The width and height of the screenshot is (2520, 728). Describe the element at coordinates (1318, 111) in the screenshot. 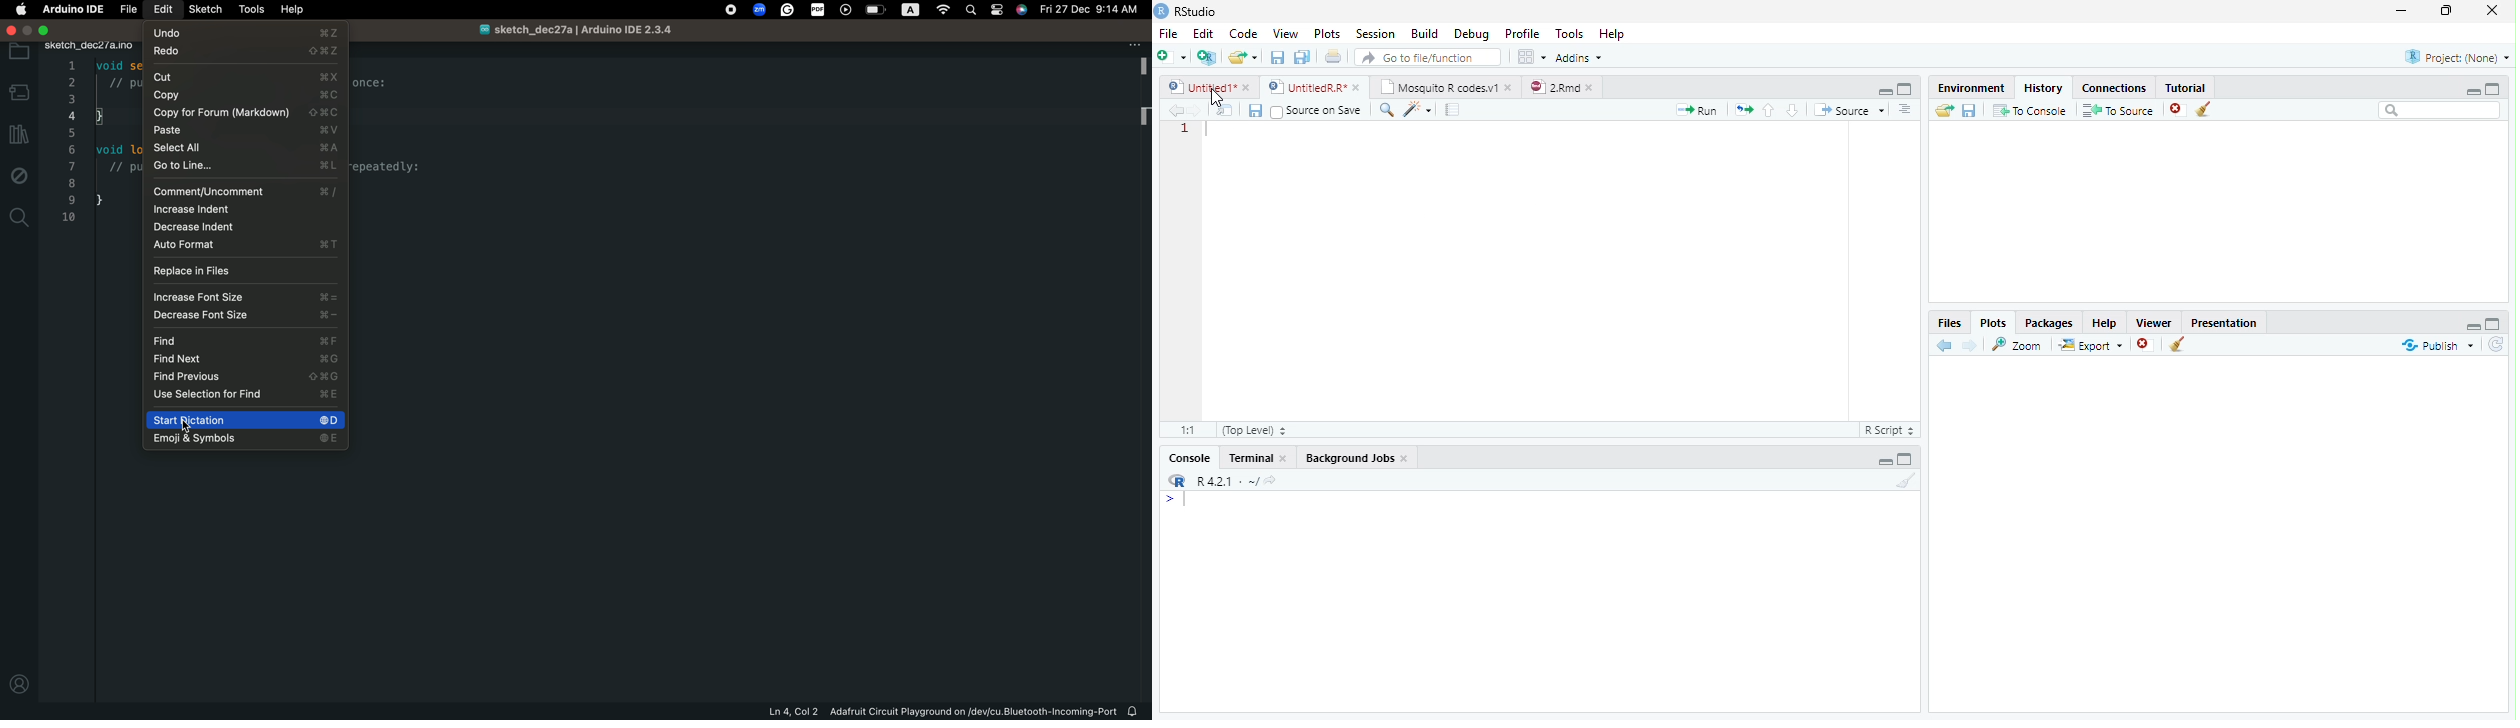

I see `Source on save` at that location.